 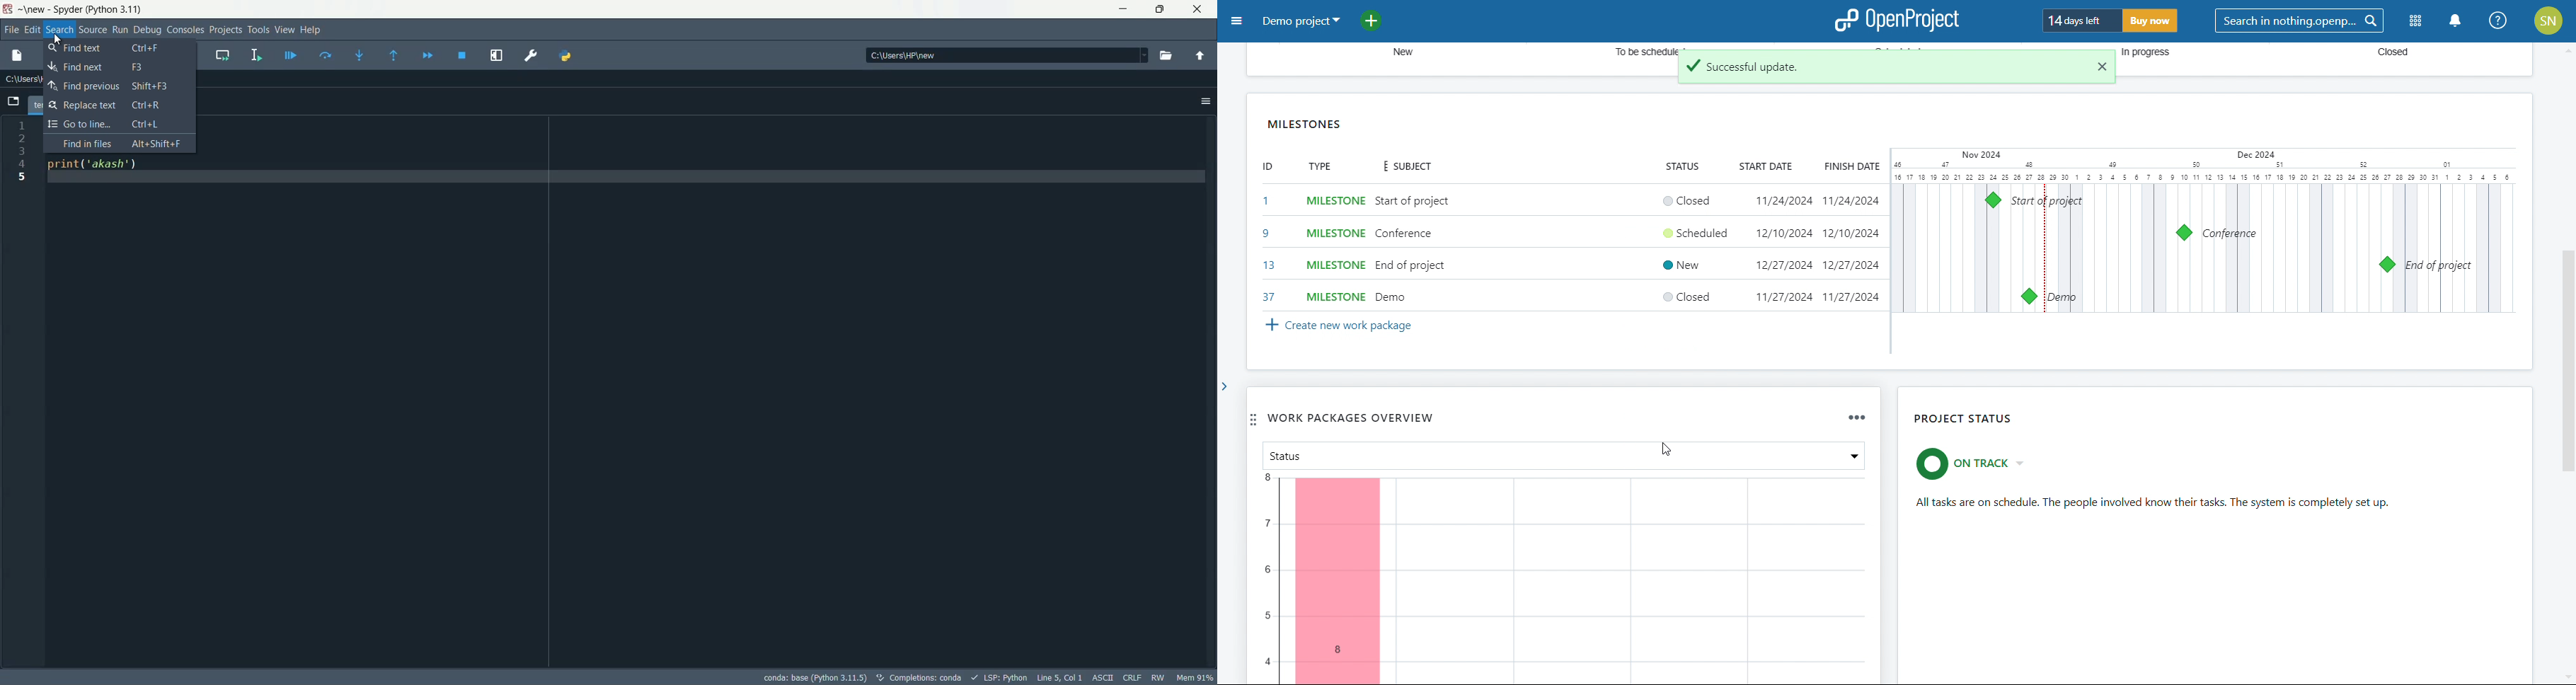 I want to click on maximize current pane, so click(x=496, y=55).